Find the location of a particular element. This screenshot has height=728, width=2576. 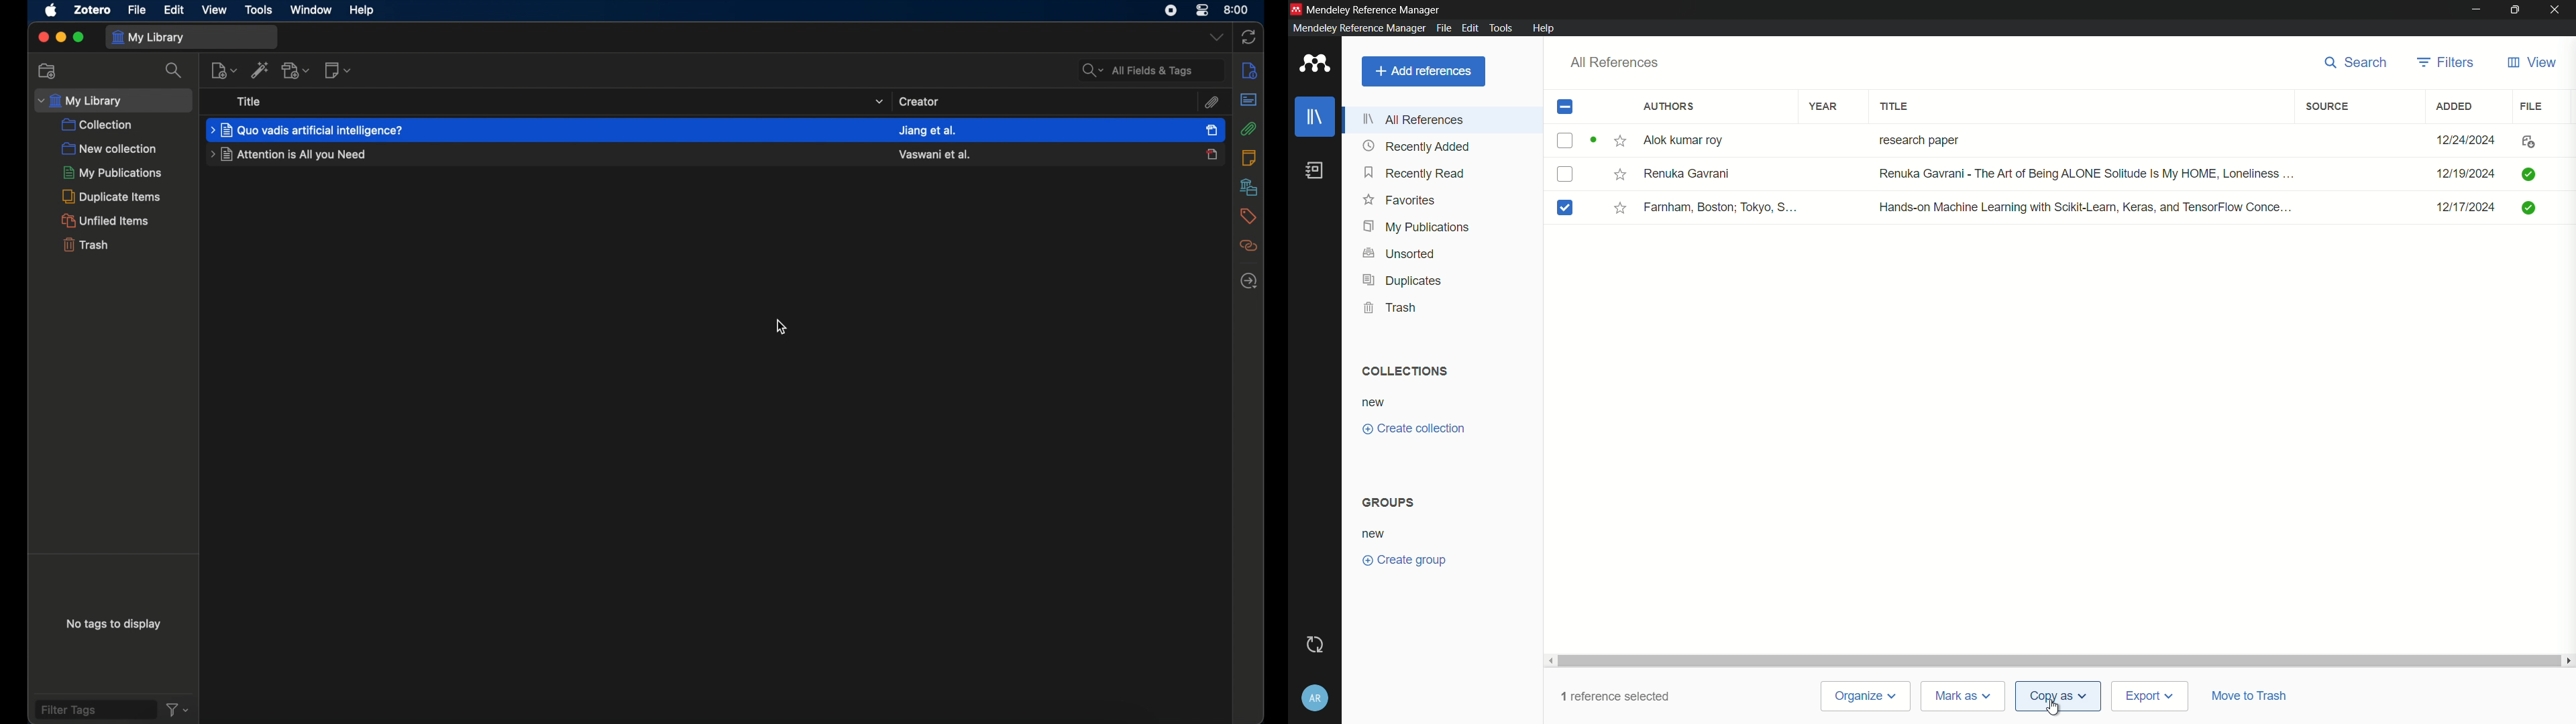

maximize is located at coordinates (2512, 9).